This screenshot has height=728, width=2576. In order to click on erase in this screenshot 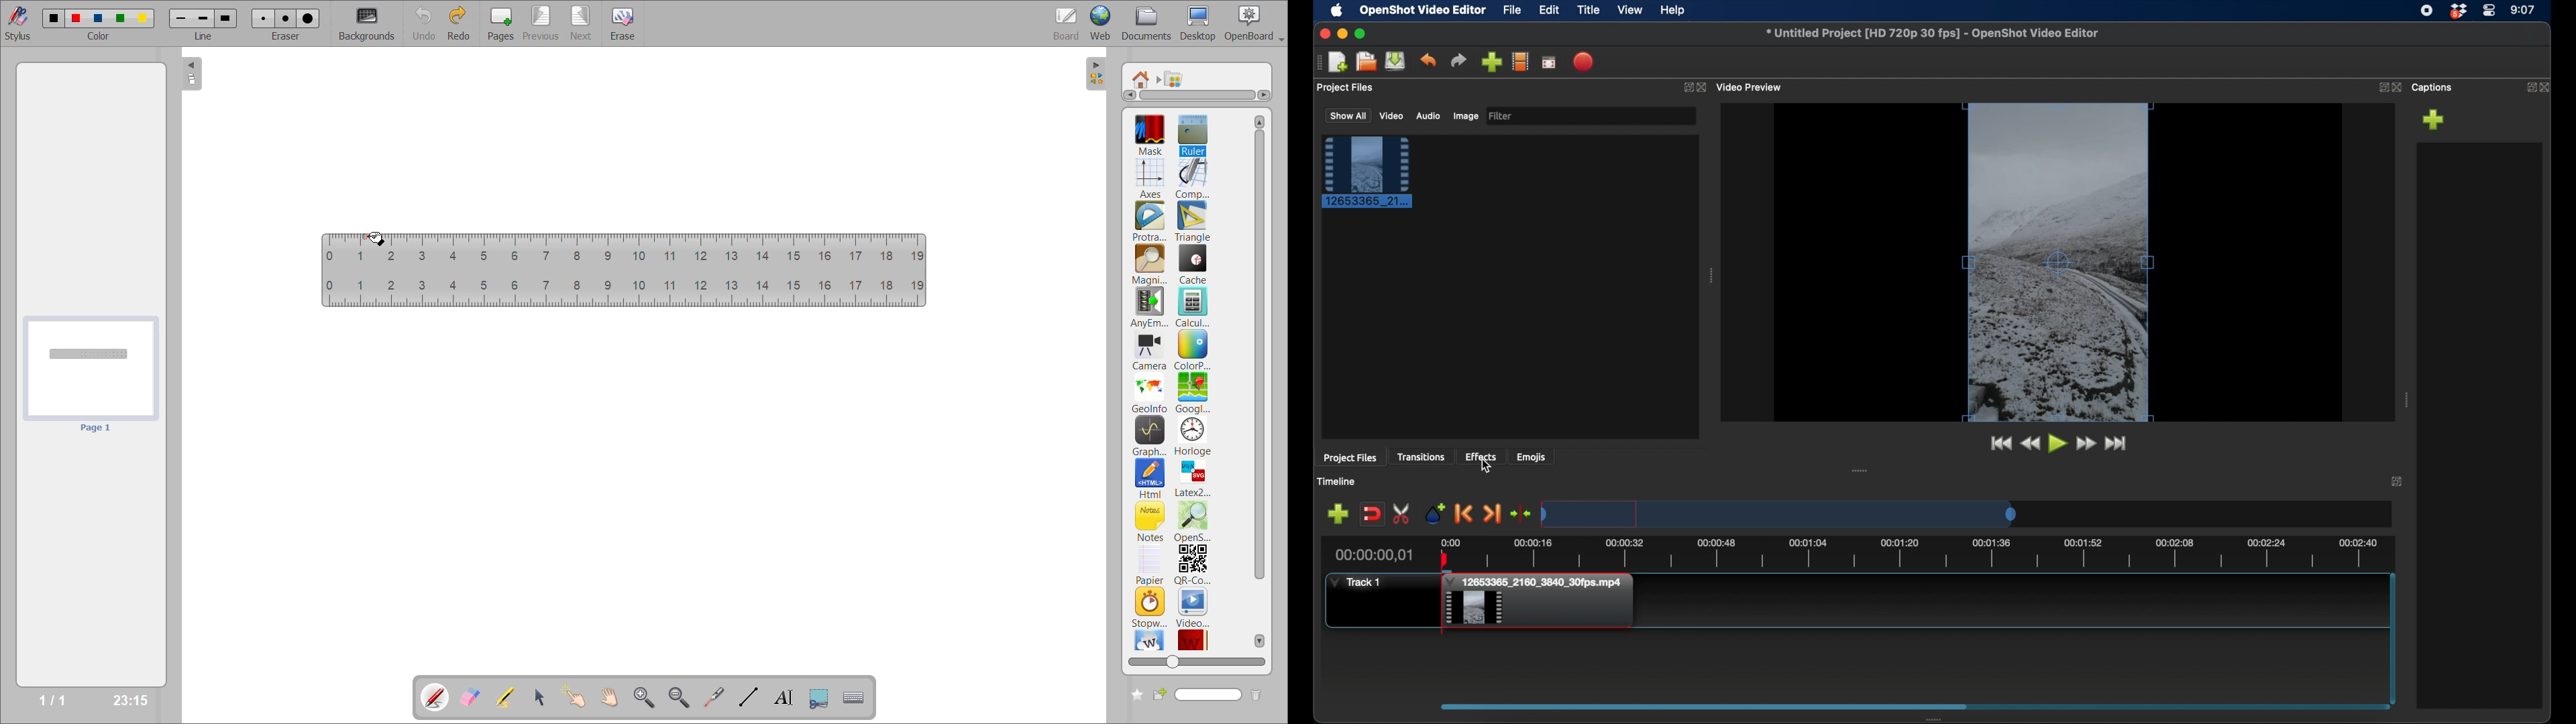, I will do `click(628, 23)`.